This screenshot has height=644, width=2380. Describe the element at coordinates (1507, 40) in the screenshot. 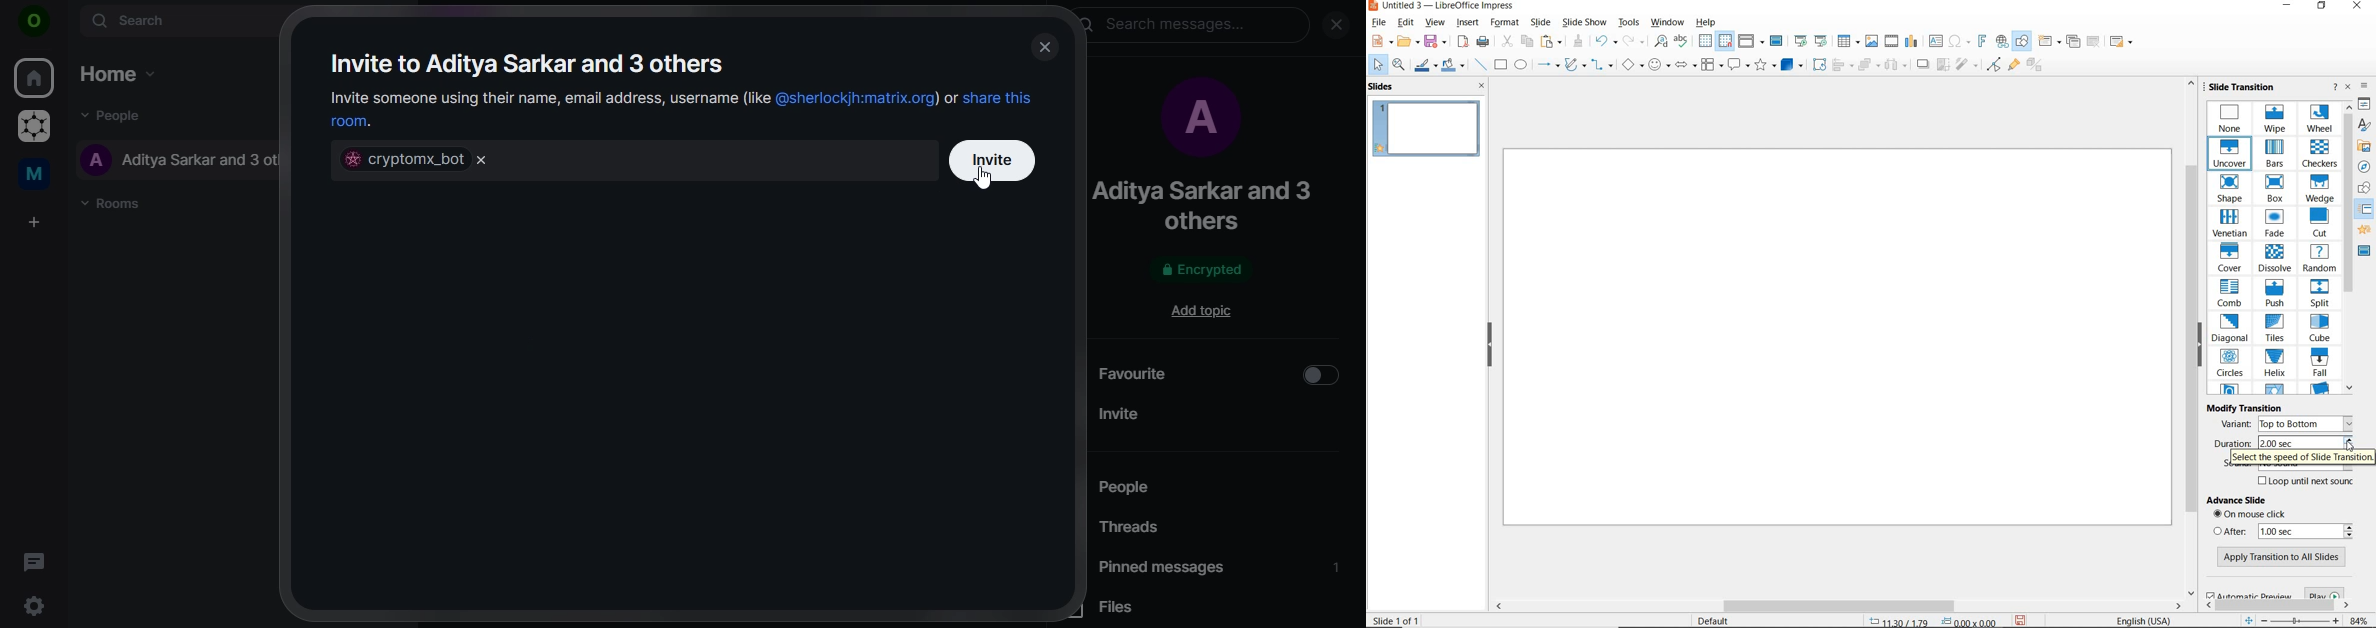

I see `CUT` at that location.